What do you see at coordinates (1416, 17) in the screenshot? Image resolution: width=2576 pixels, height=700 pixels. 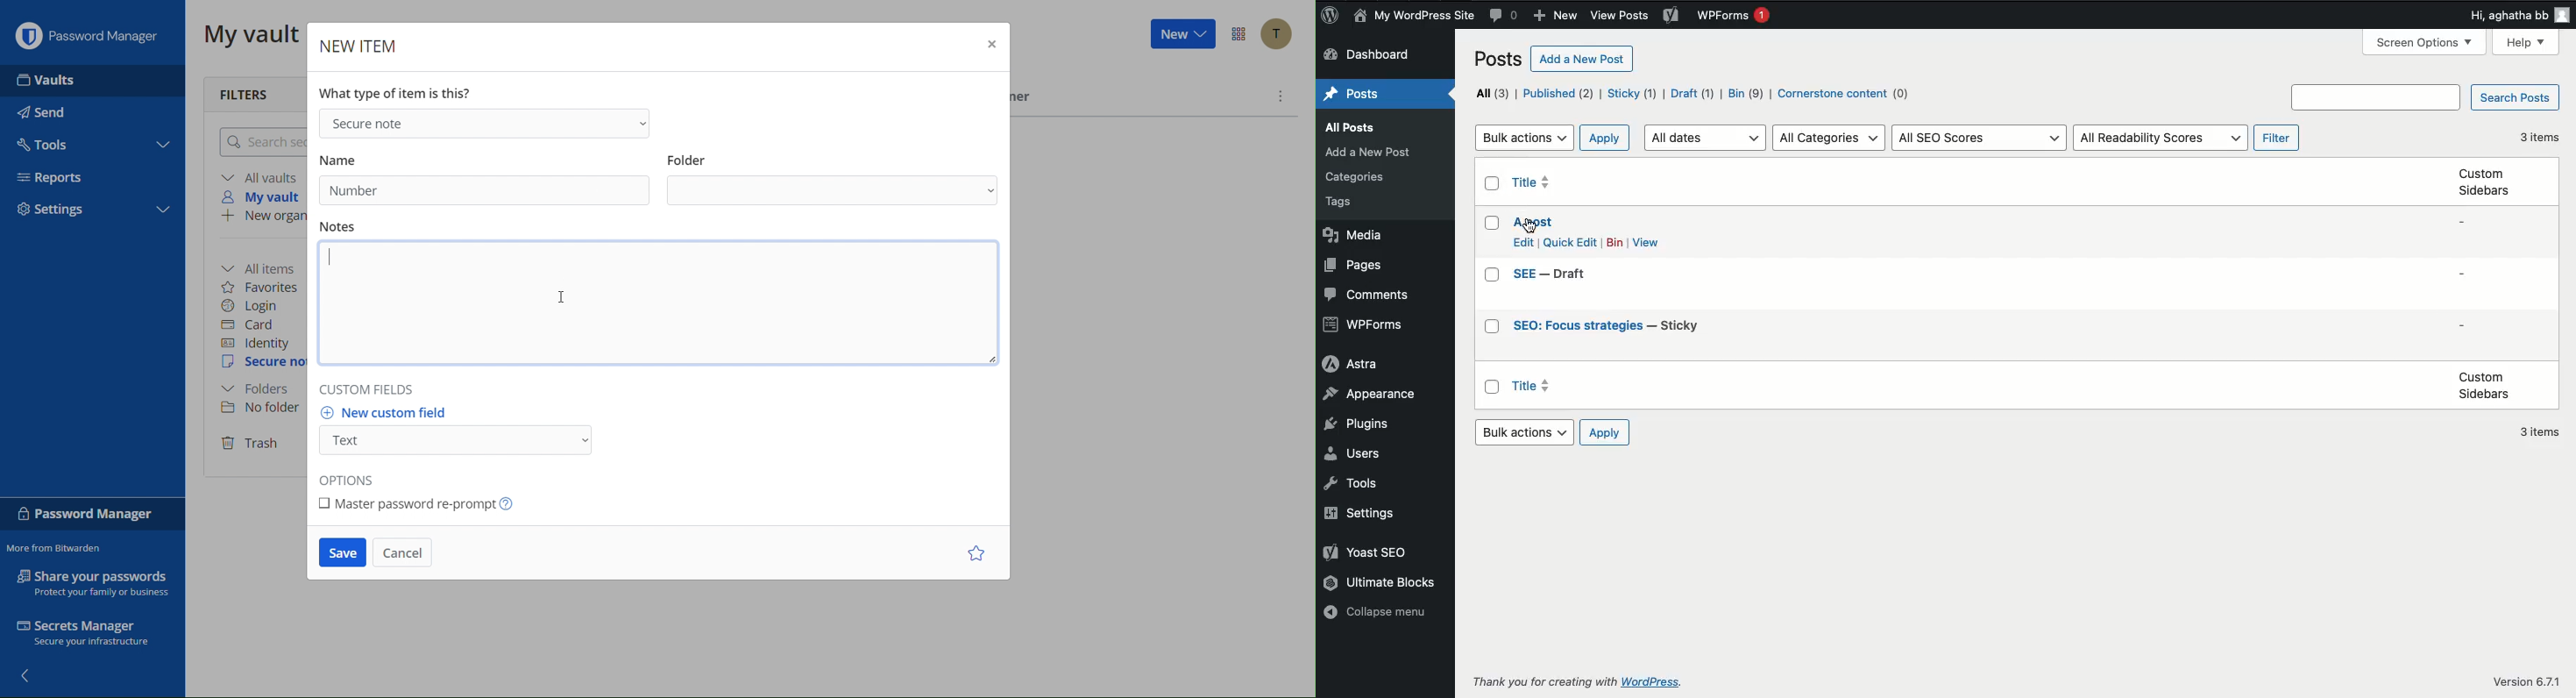 I see `Name` at bounding box center [1416, 17].